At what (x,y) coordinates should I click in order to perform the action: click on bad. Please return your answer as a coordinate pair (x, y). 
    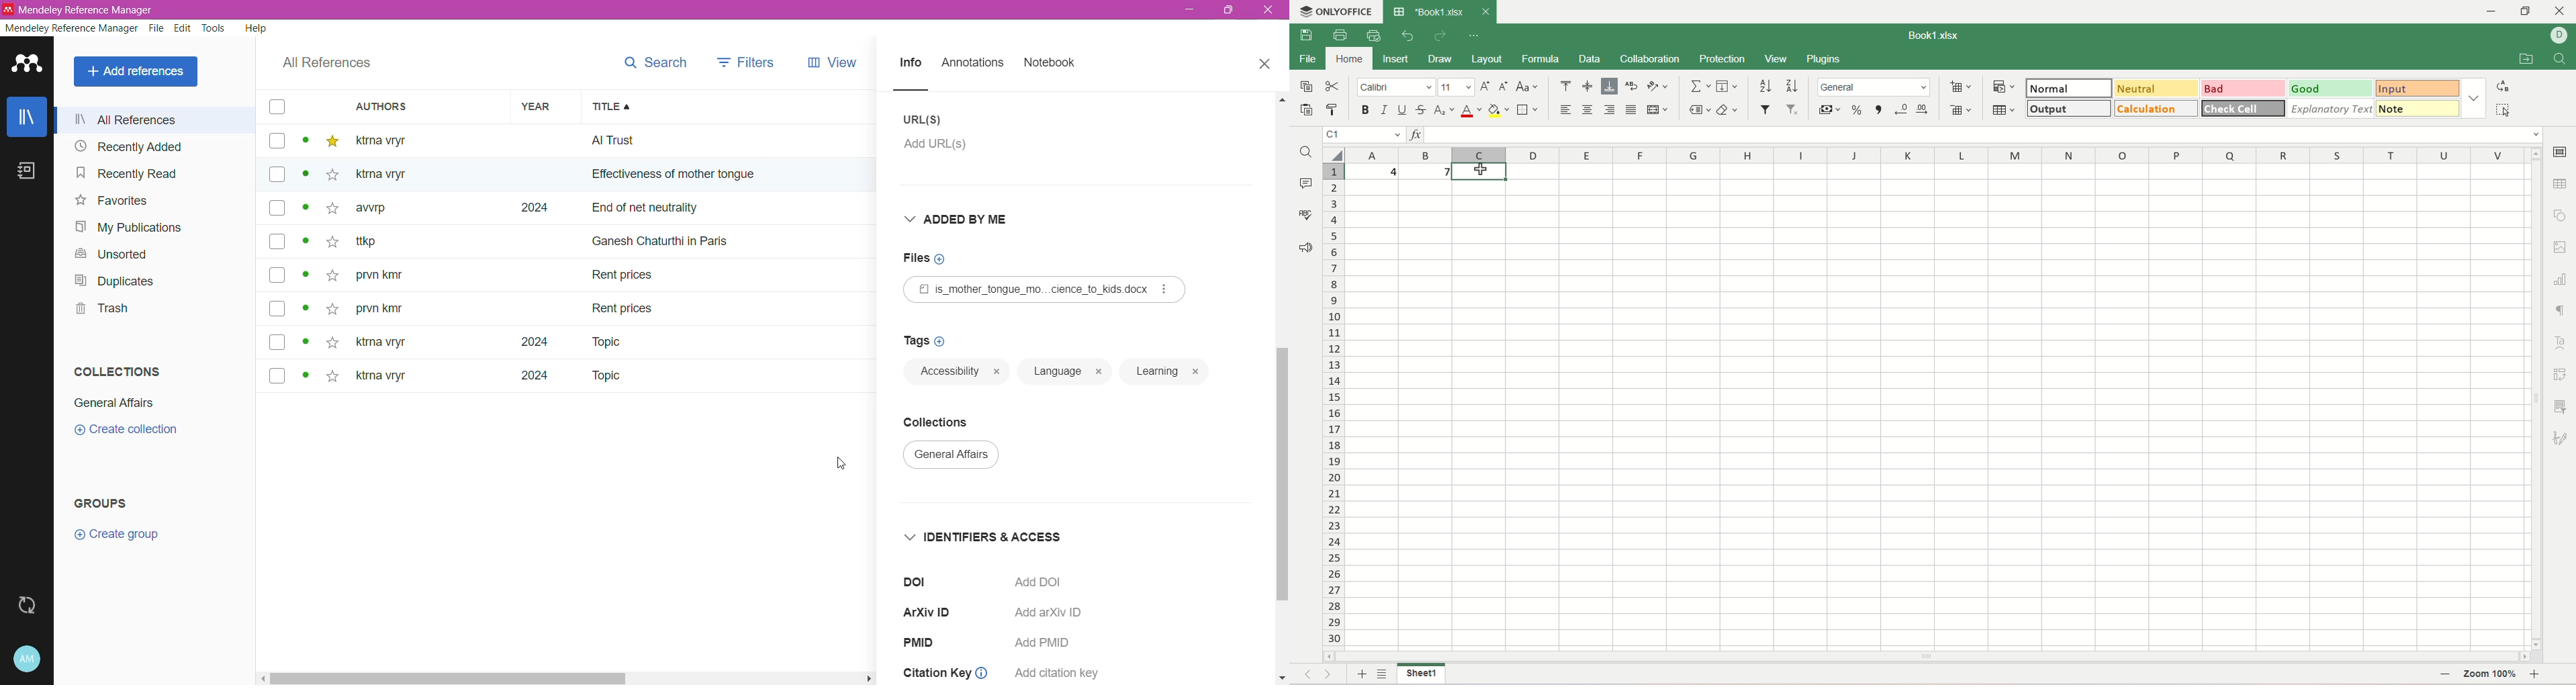
    Looking at the image, I should click on (2244, 88).